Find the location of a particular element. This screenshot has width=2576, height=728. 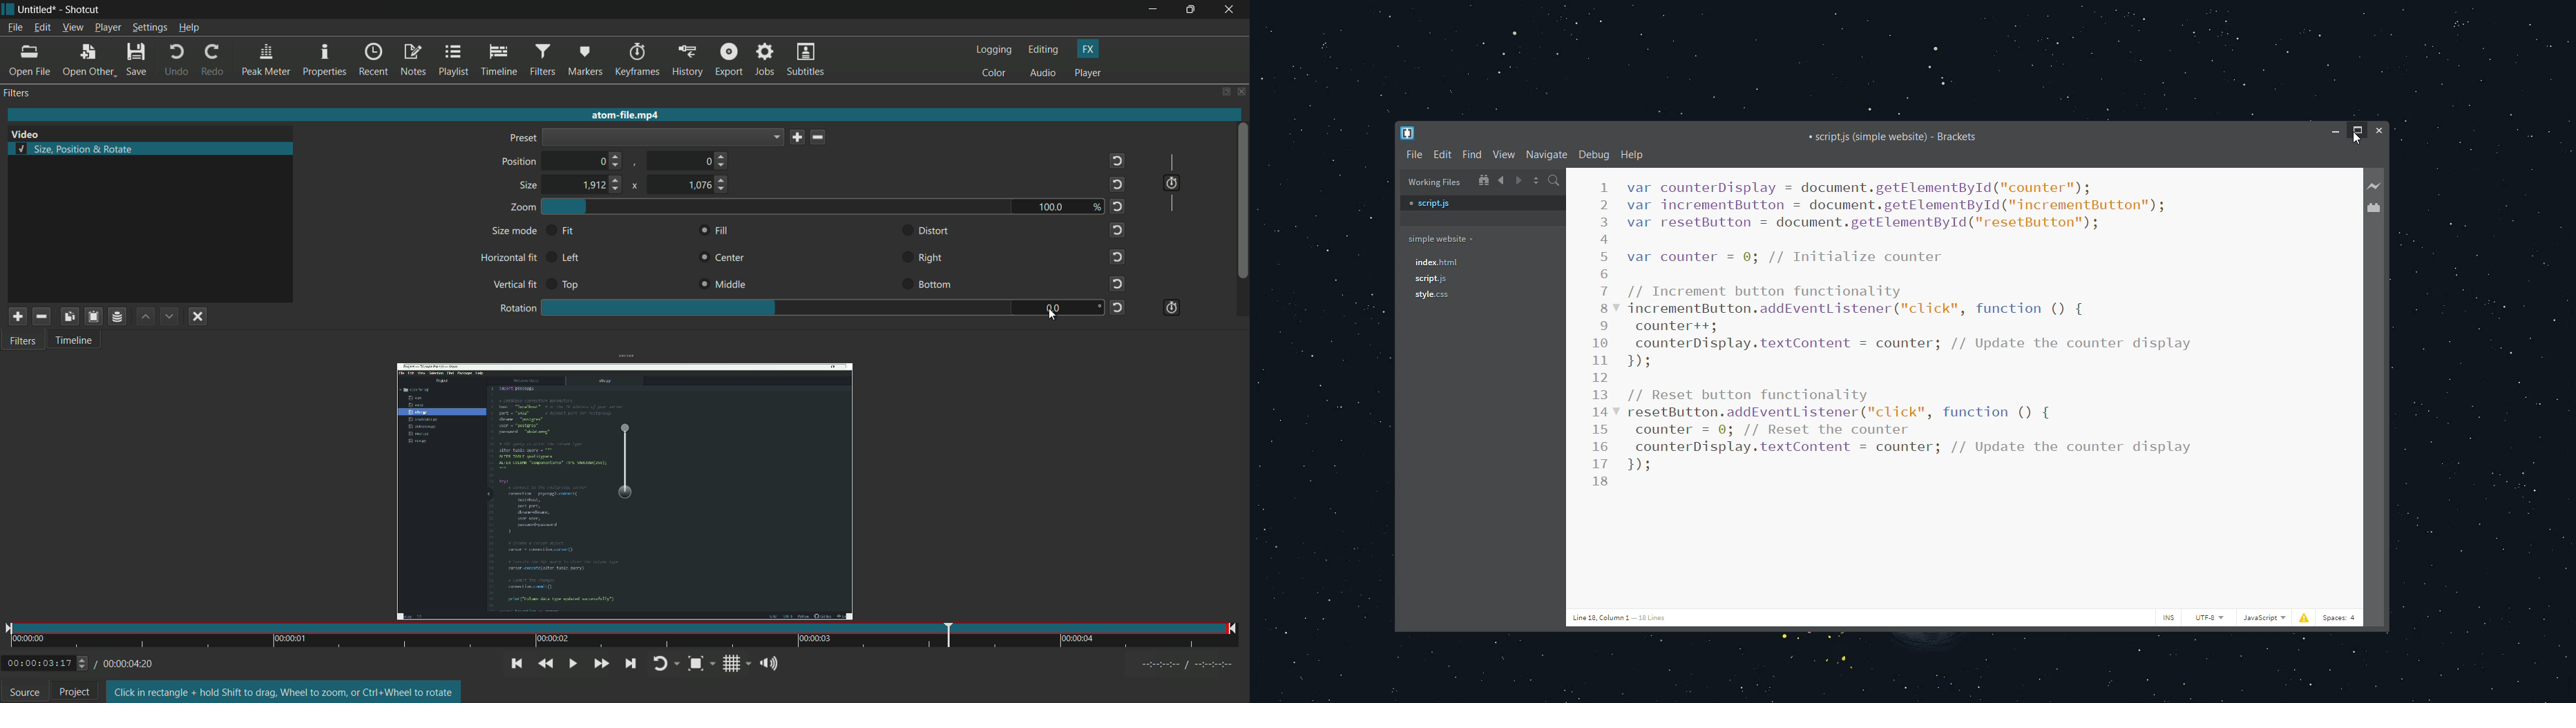

toggle grid is located at coordinates (733, 664).